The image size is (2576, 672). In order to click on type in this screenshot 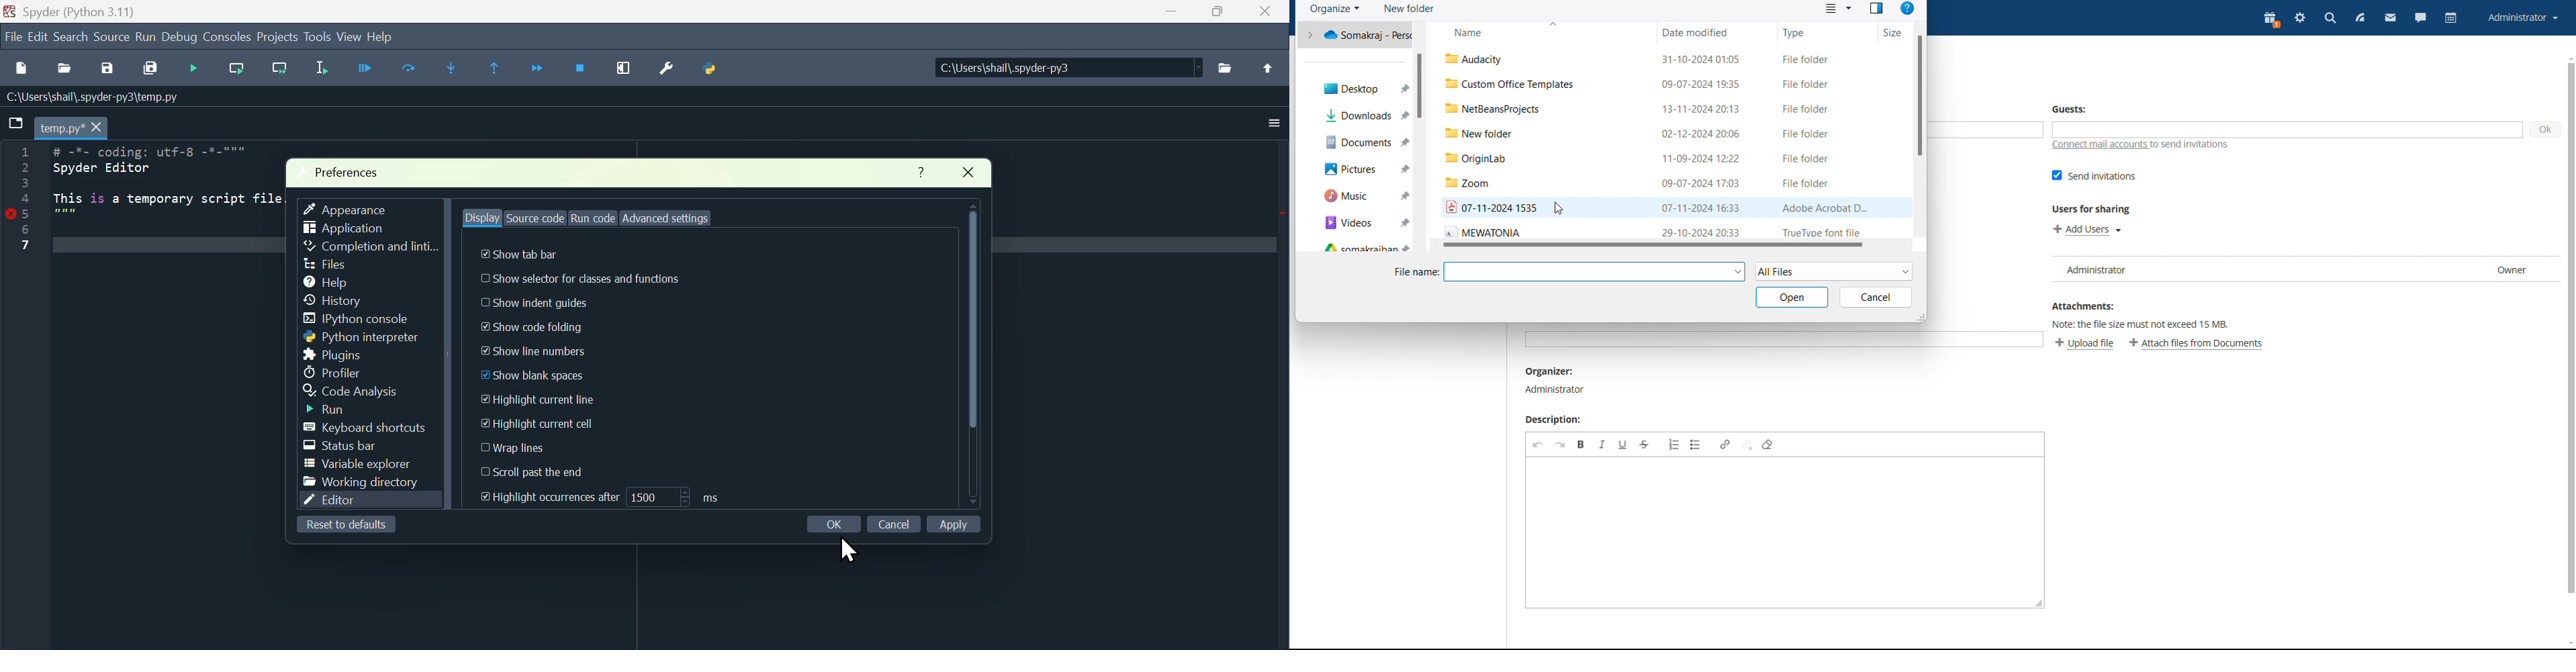, I will do `click(1825, 31)`.